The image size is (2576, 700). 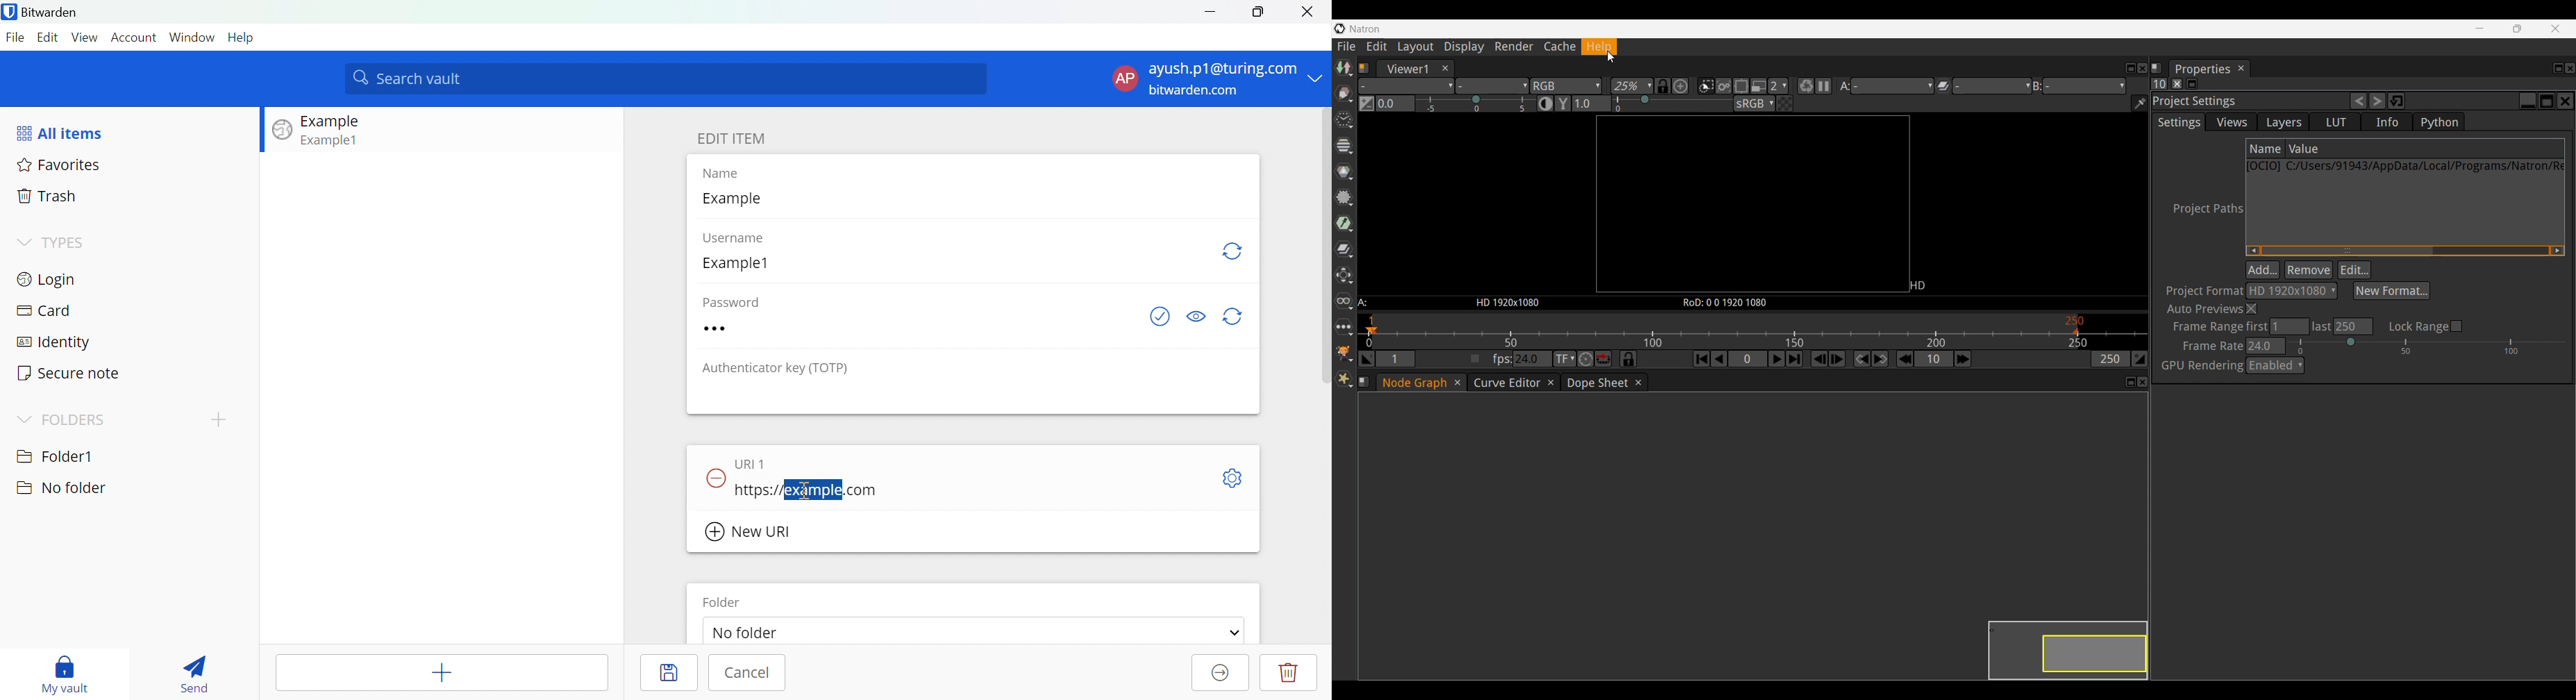 What do you see at coordinates (44, 13) in the screenshot?
I see `Bitwarden` at bounding box center [44, 13].